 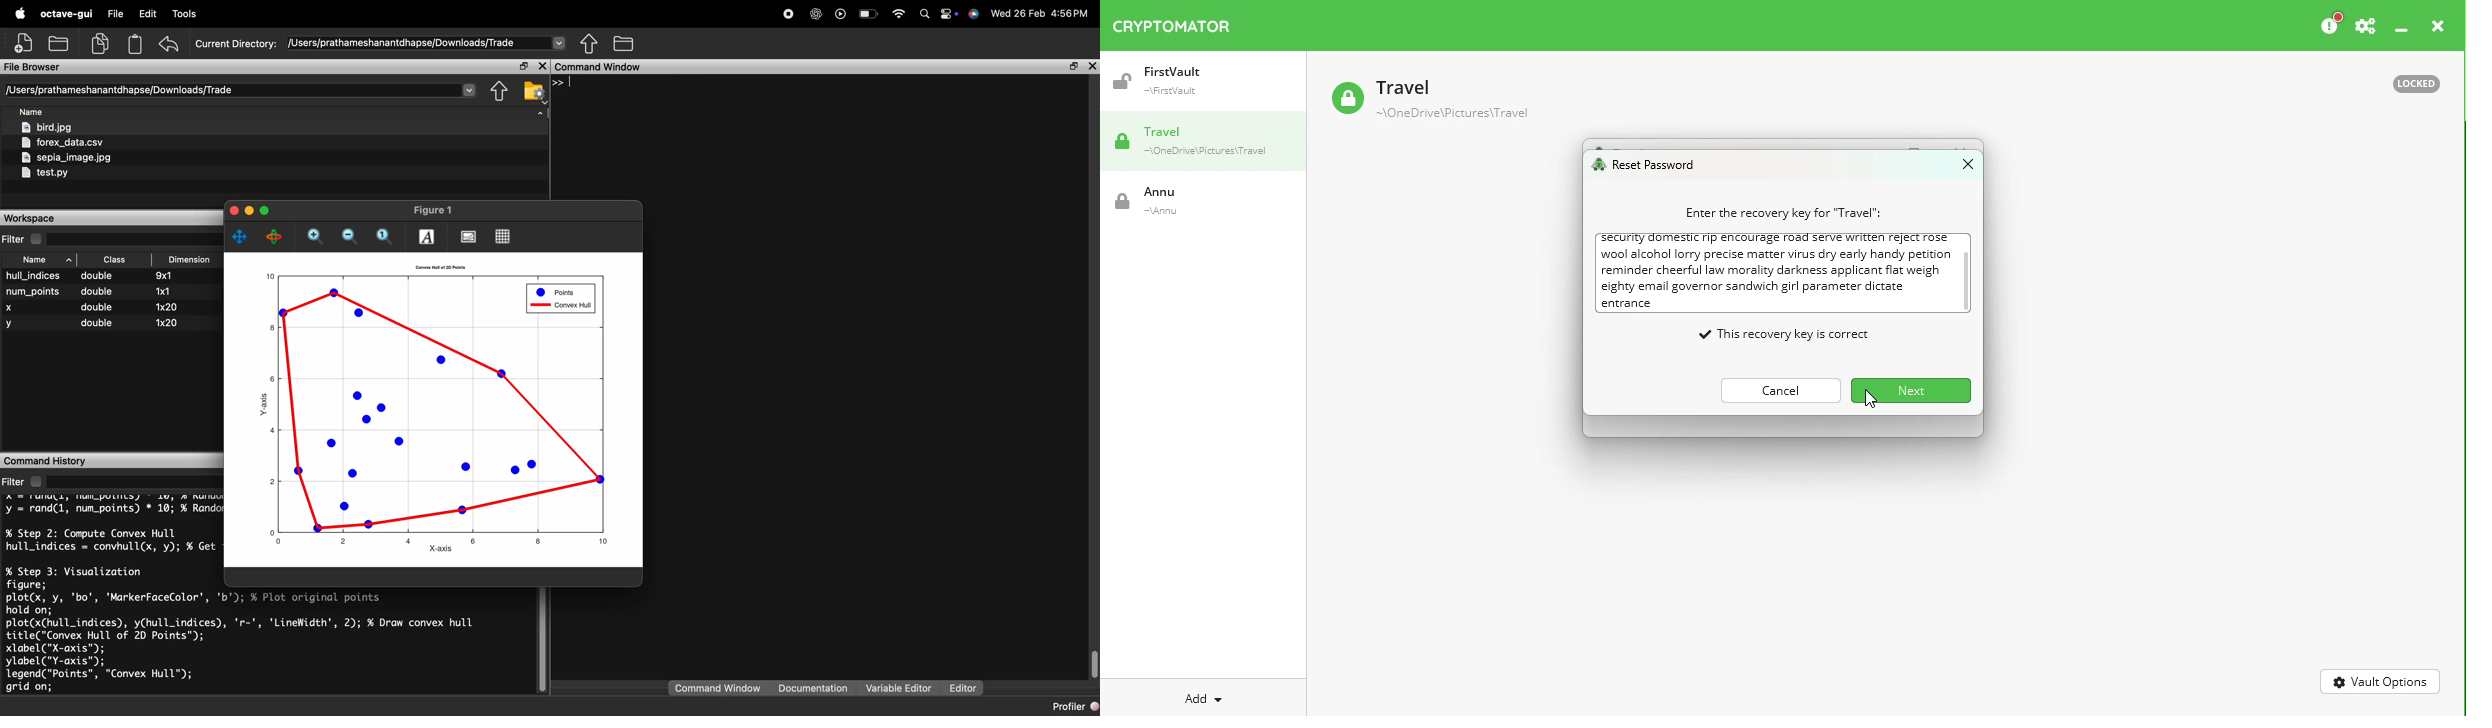 I want to click on Reset password, so click(x=1649, y=166).